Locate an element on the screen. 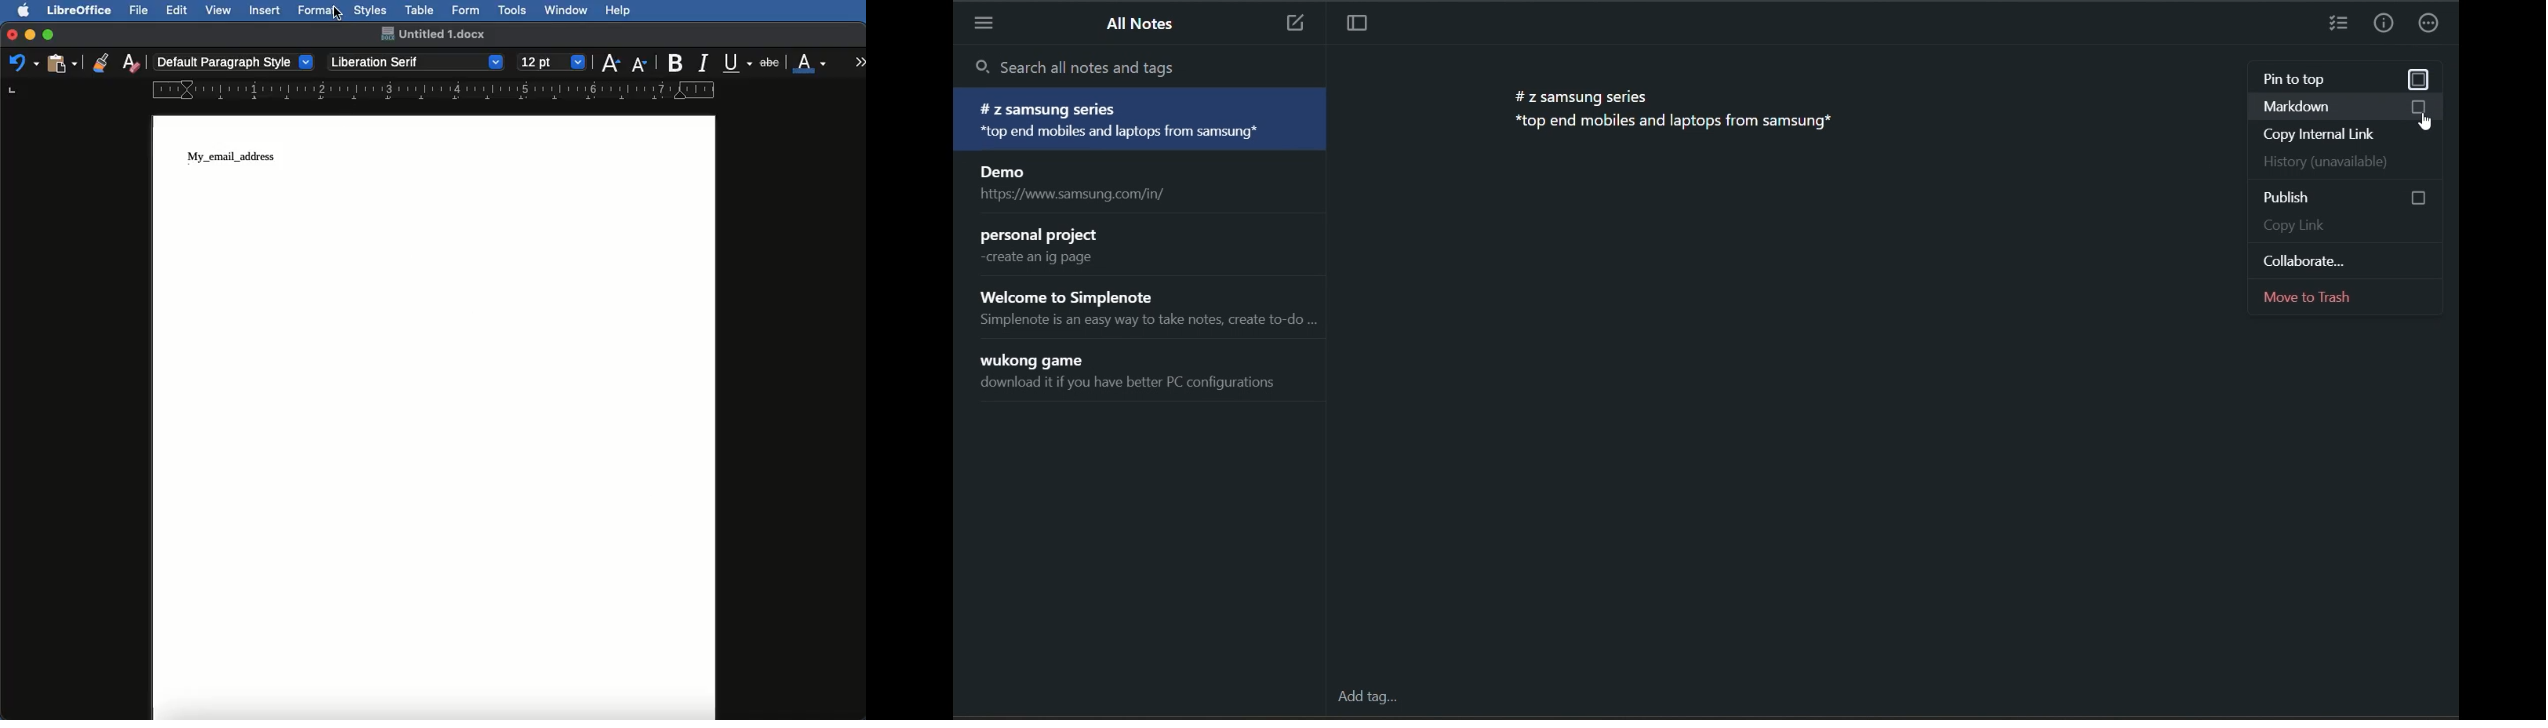 This screenshot has height=728, width=2548. copy internal link is located at coordinates (2343, 135).